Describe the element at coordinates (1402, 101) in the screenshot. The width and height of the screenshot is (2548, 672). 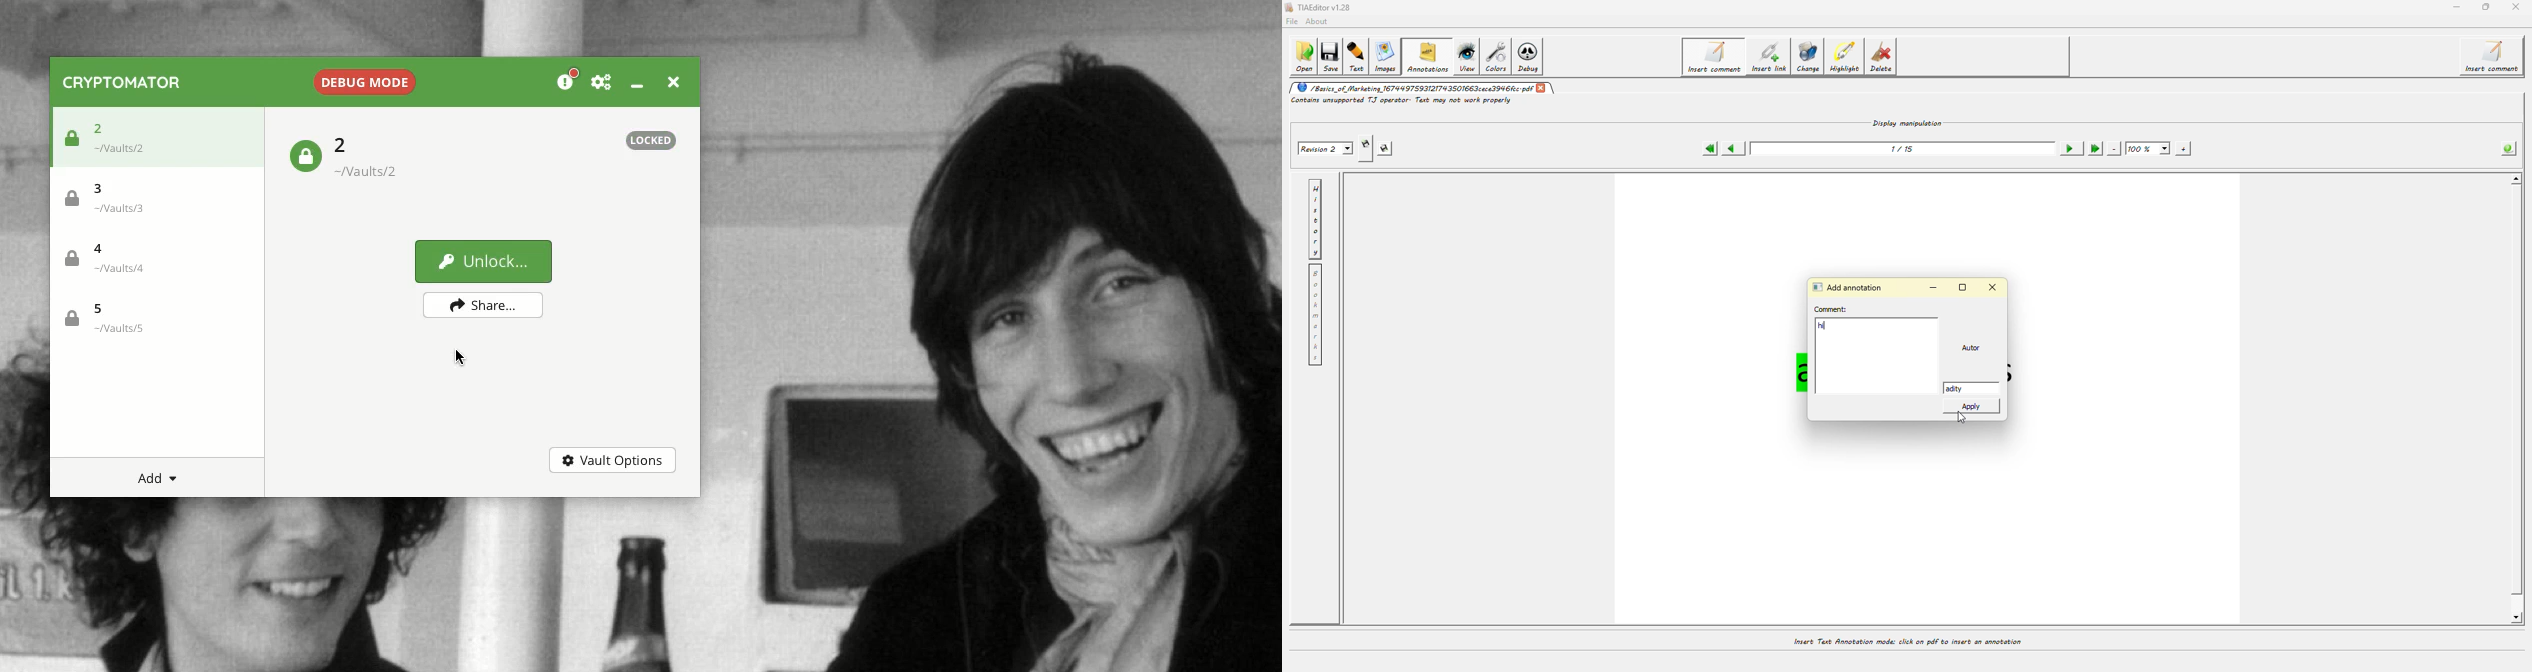
I see `Contains unsupported T.J operator: Text may not work properly` at that location.